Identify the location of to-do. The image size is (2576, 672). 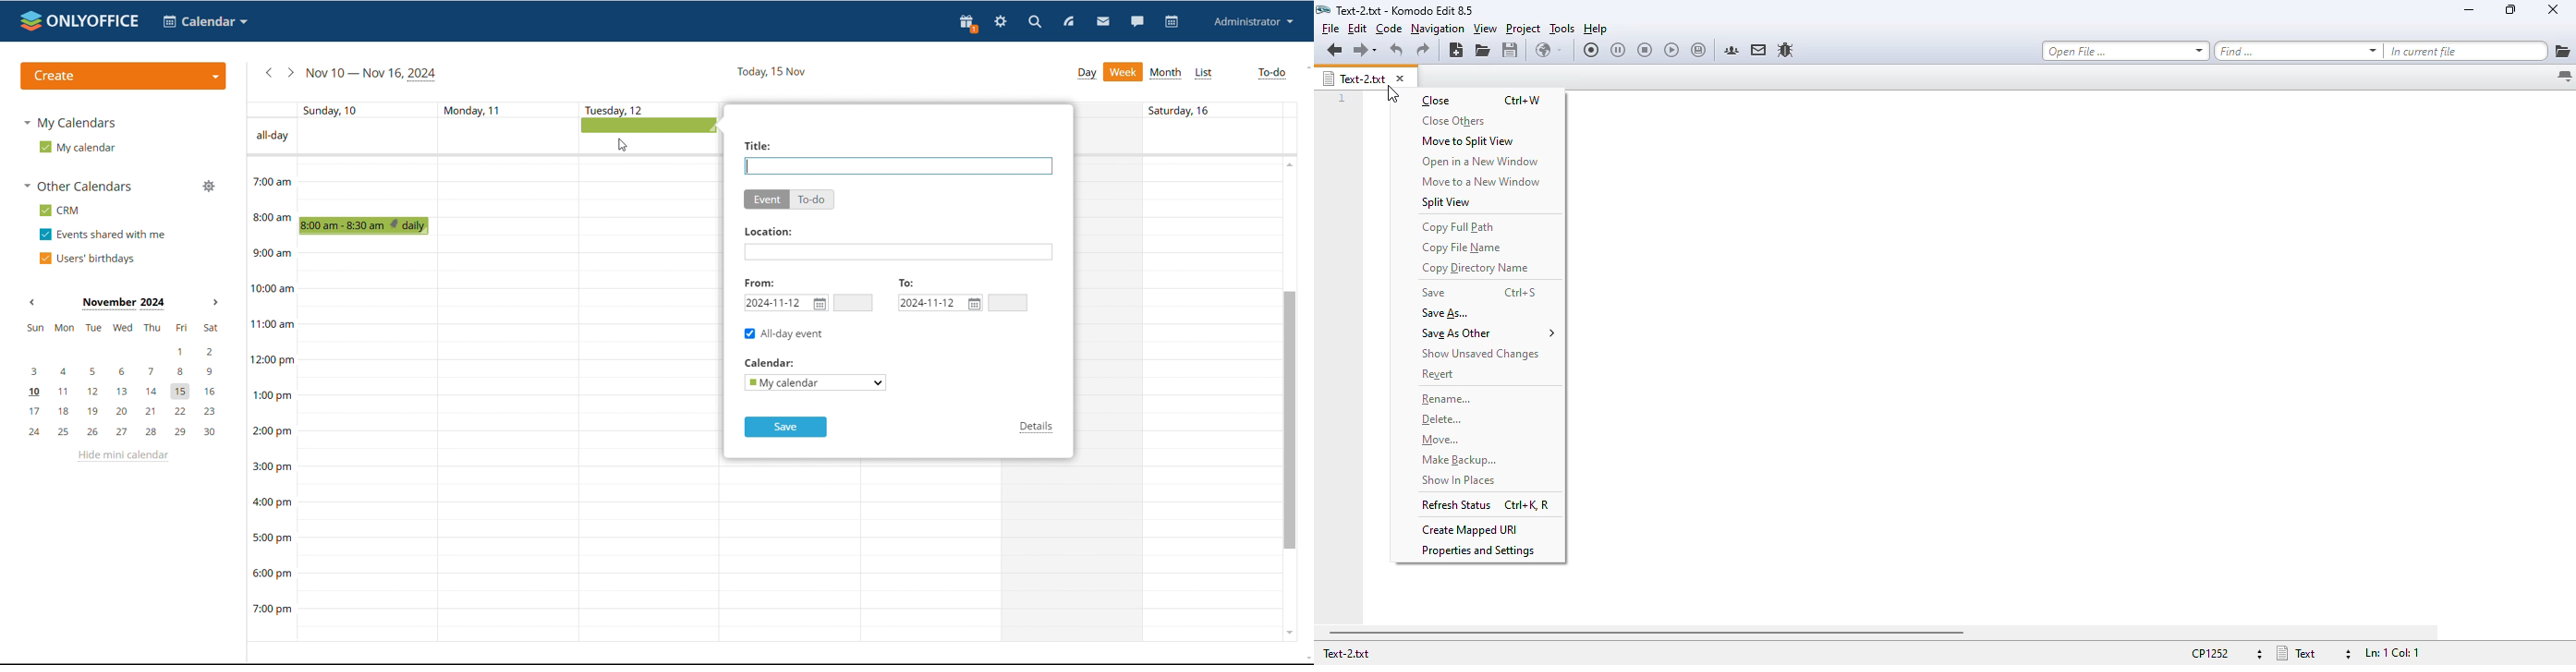
(813, 199).